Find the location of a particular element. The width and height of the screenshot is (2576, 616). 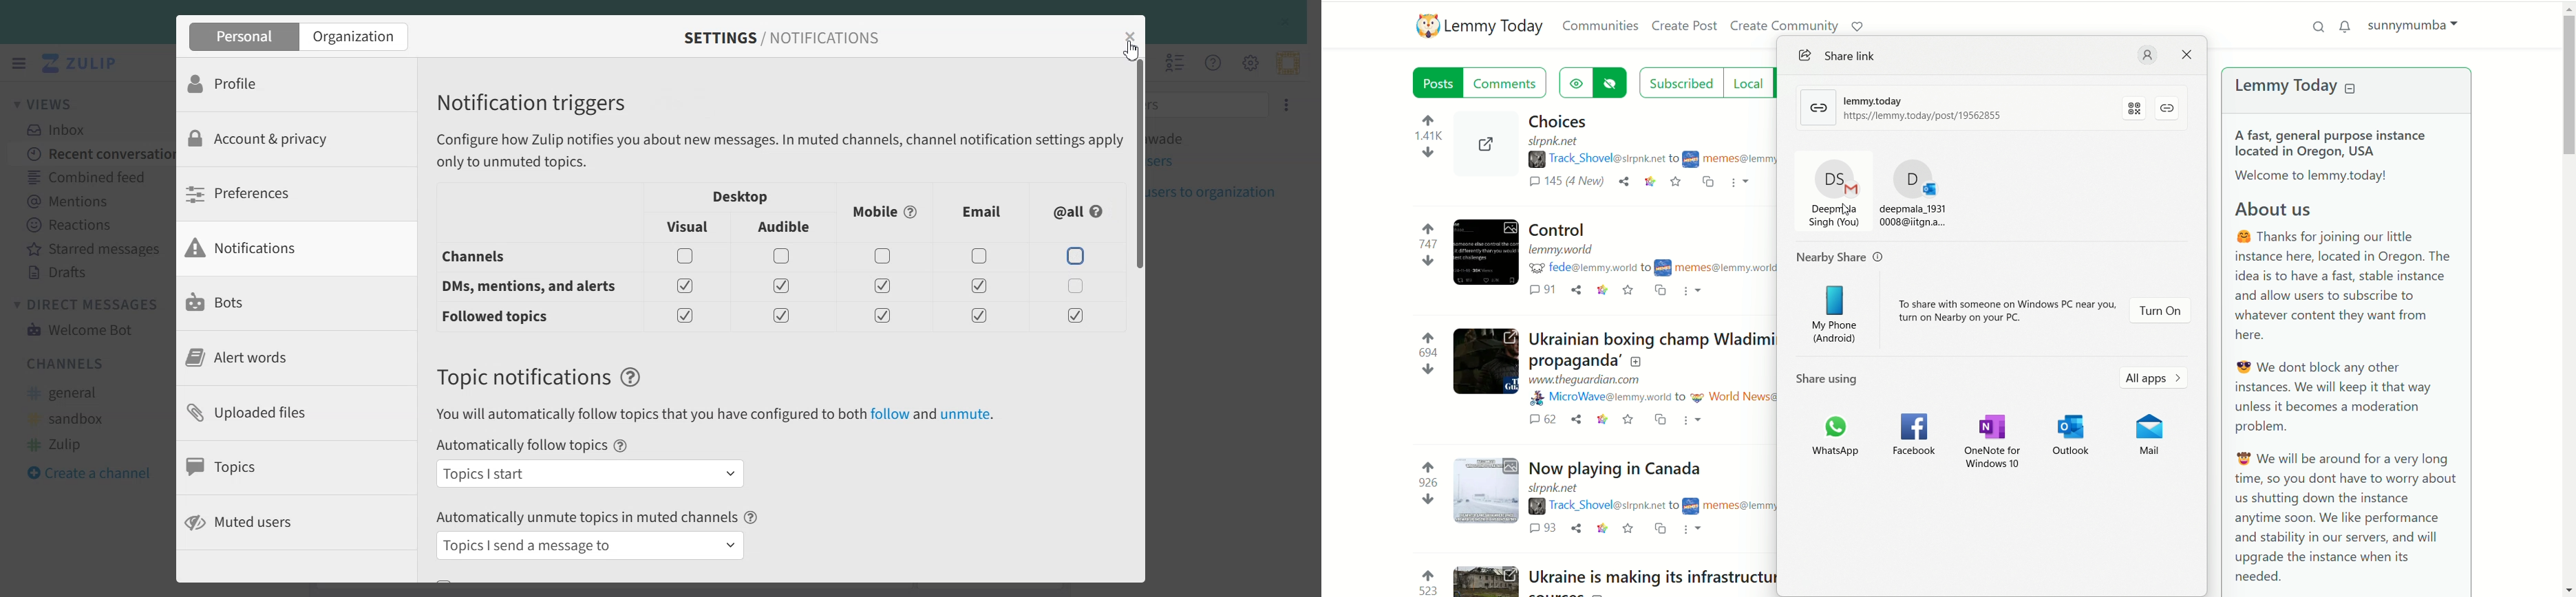

notification is located at coordinates (2348, 26).